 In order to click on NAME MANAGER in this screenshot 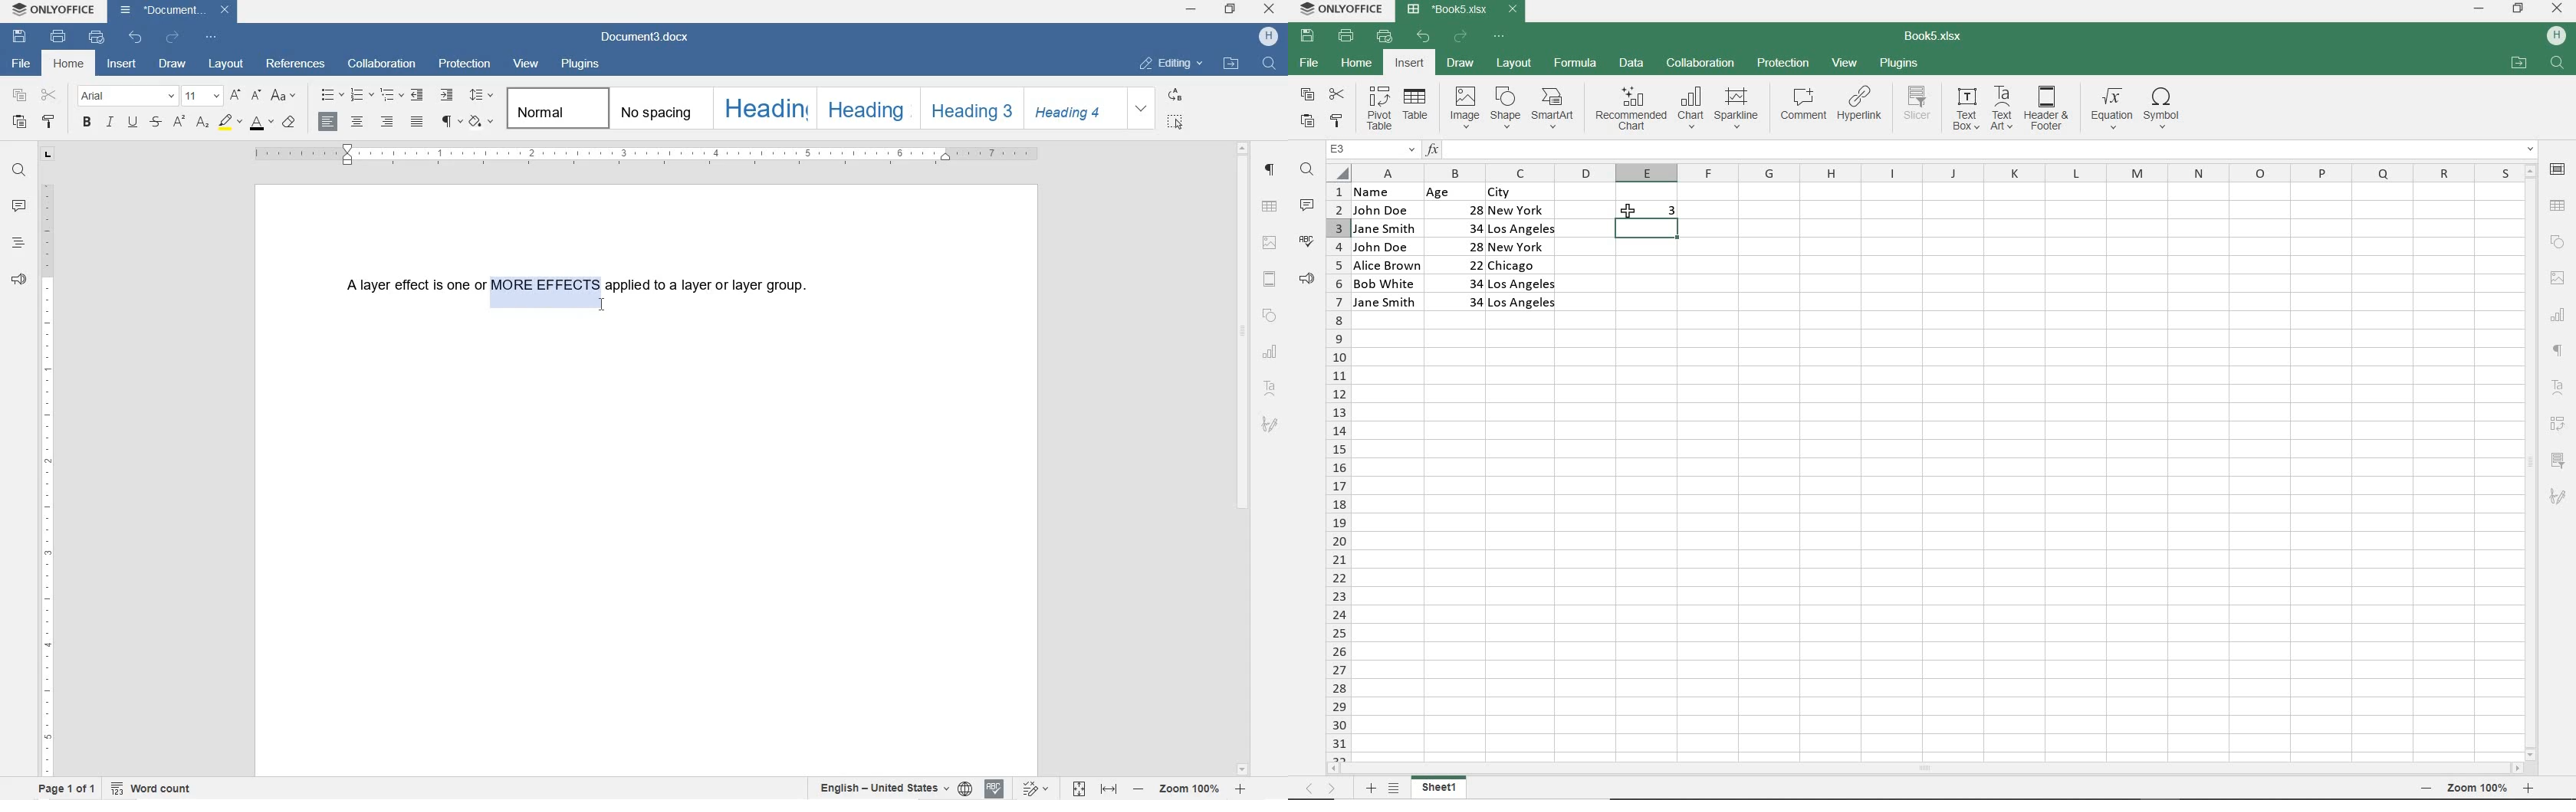, I will do `click(1370, 149)`.